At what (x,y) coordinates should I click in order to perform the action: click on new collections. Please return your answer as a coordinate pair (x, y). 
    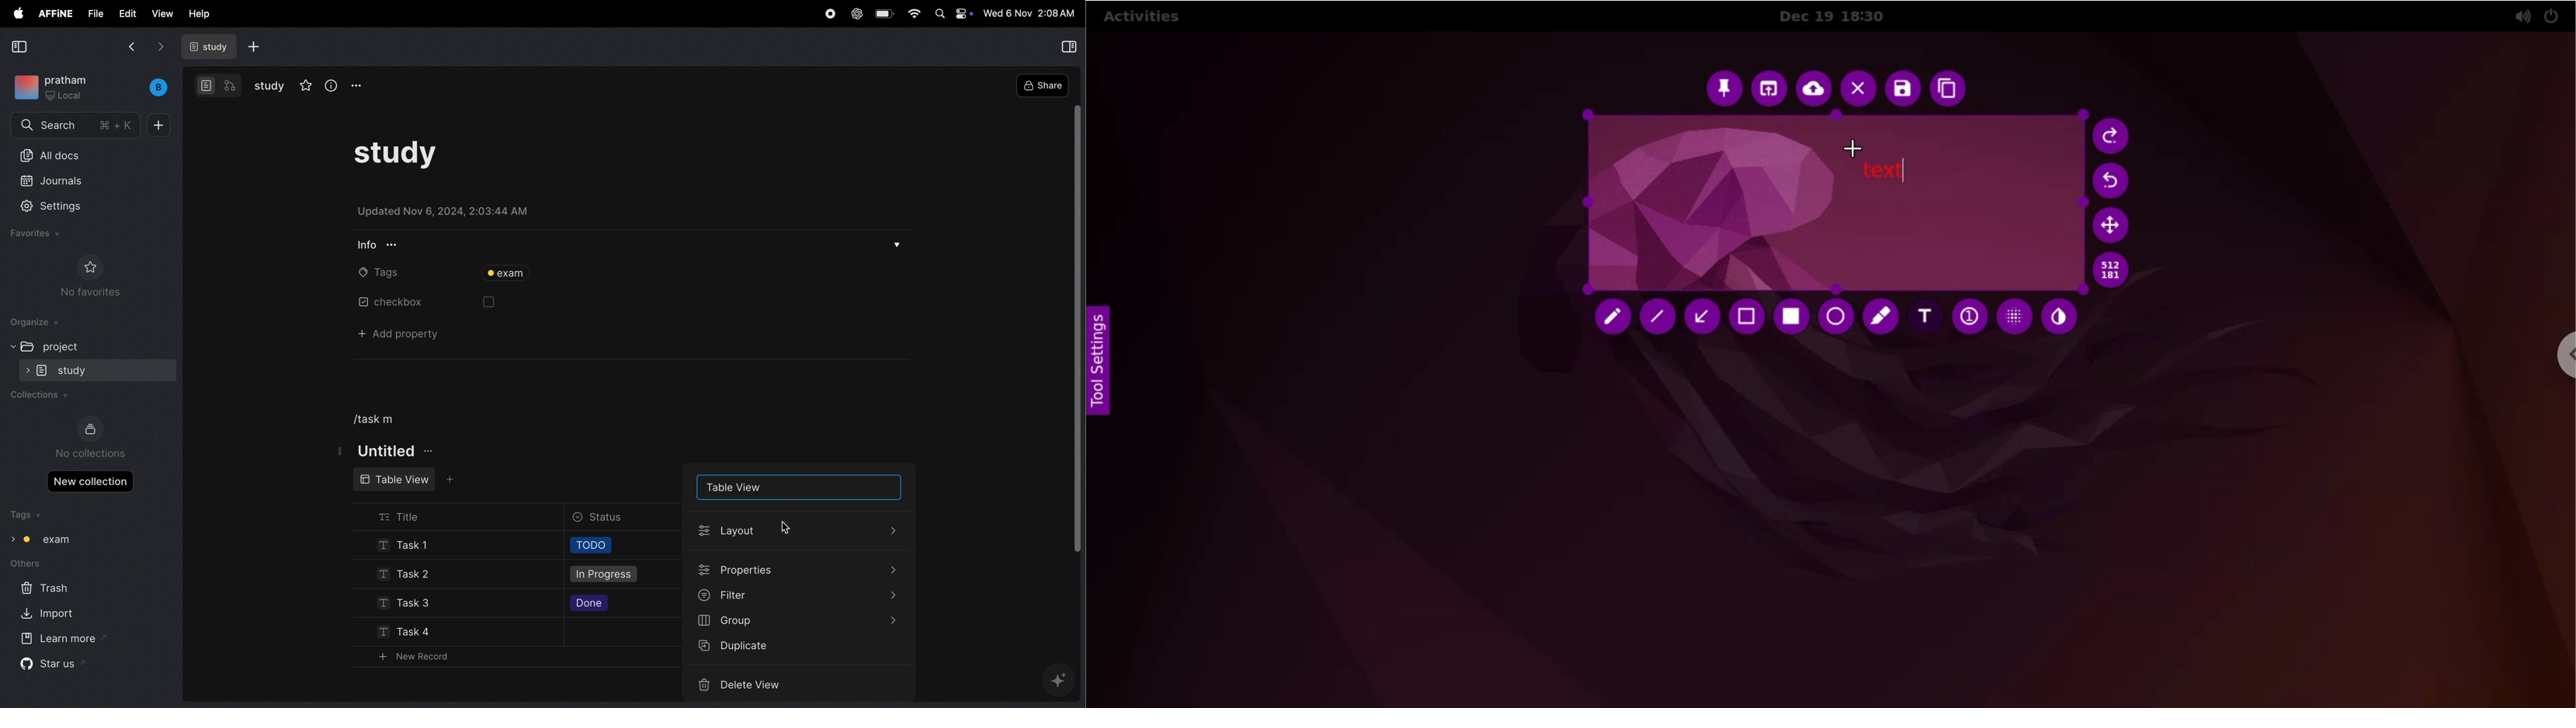
    Looking at the image, I should click on (89, 481).